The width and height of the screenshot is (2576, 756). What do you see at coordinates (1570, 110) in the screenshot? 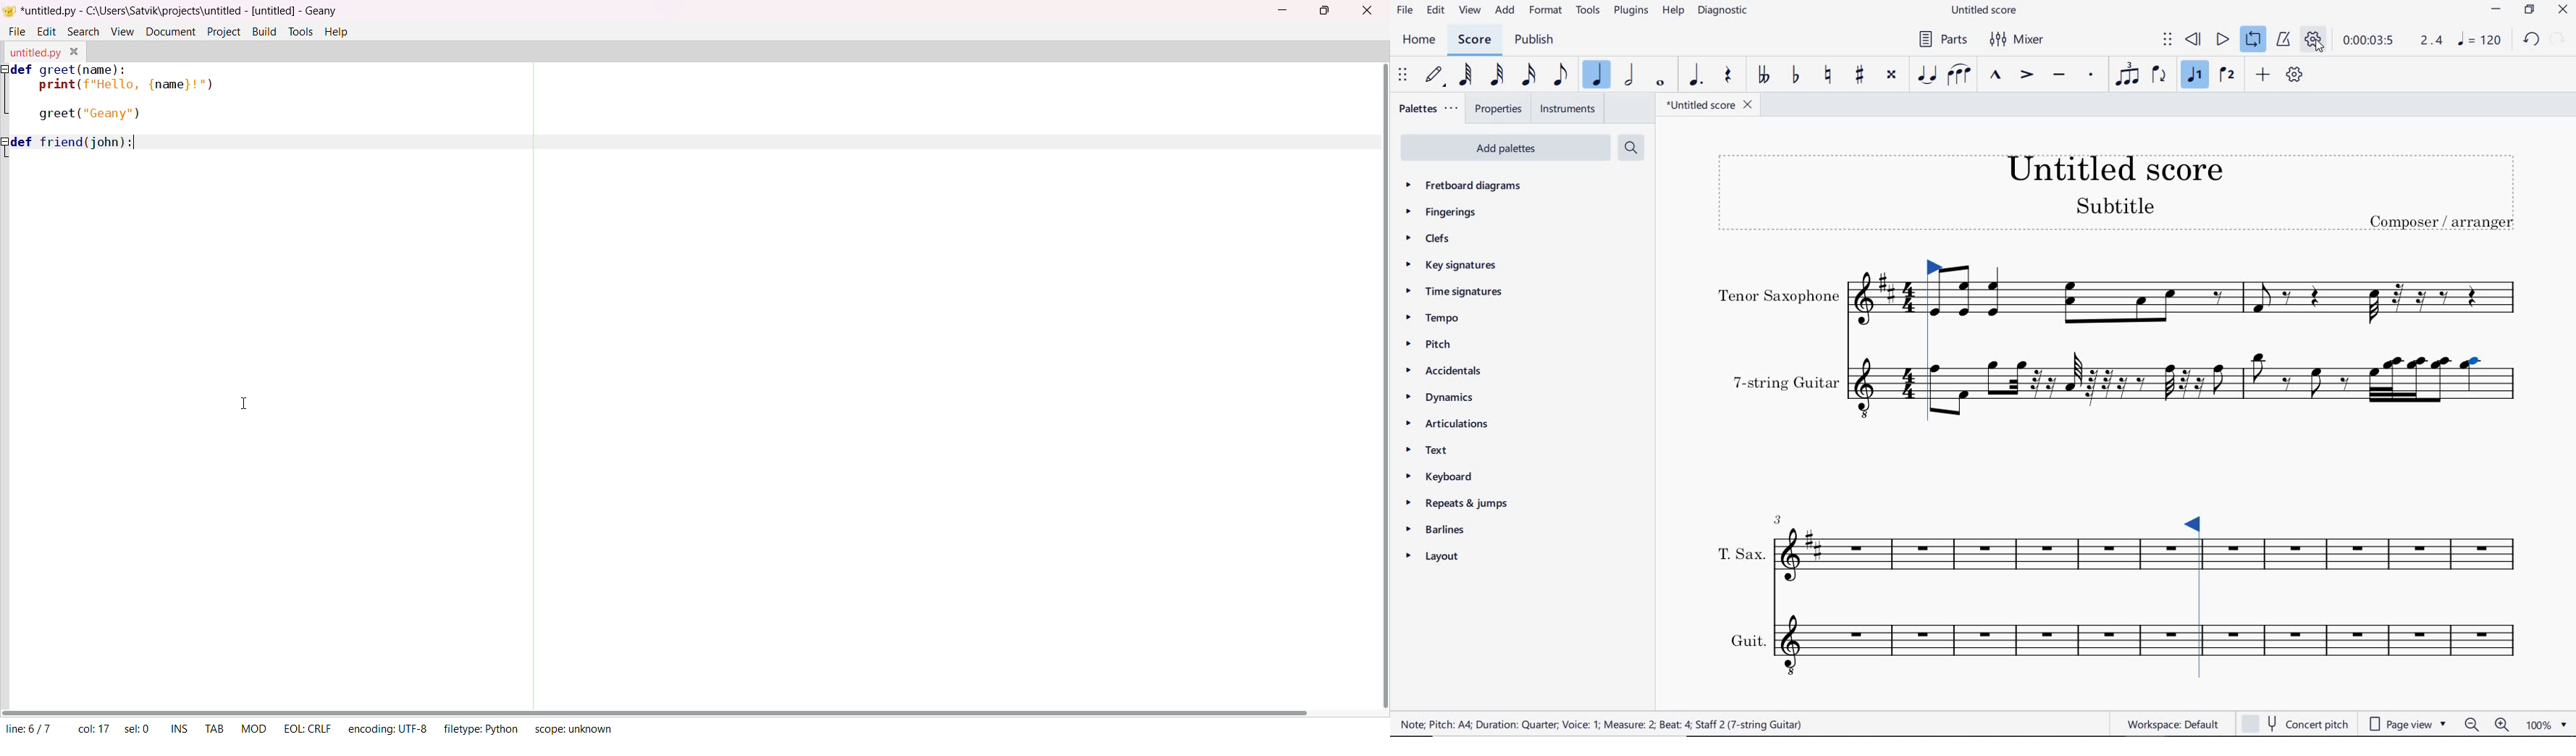
I see `INSTRUMENTS` at bounding box center [1570, 110].